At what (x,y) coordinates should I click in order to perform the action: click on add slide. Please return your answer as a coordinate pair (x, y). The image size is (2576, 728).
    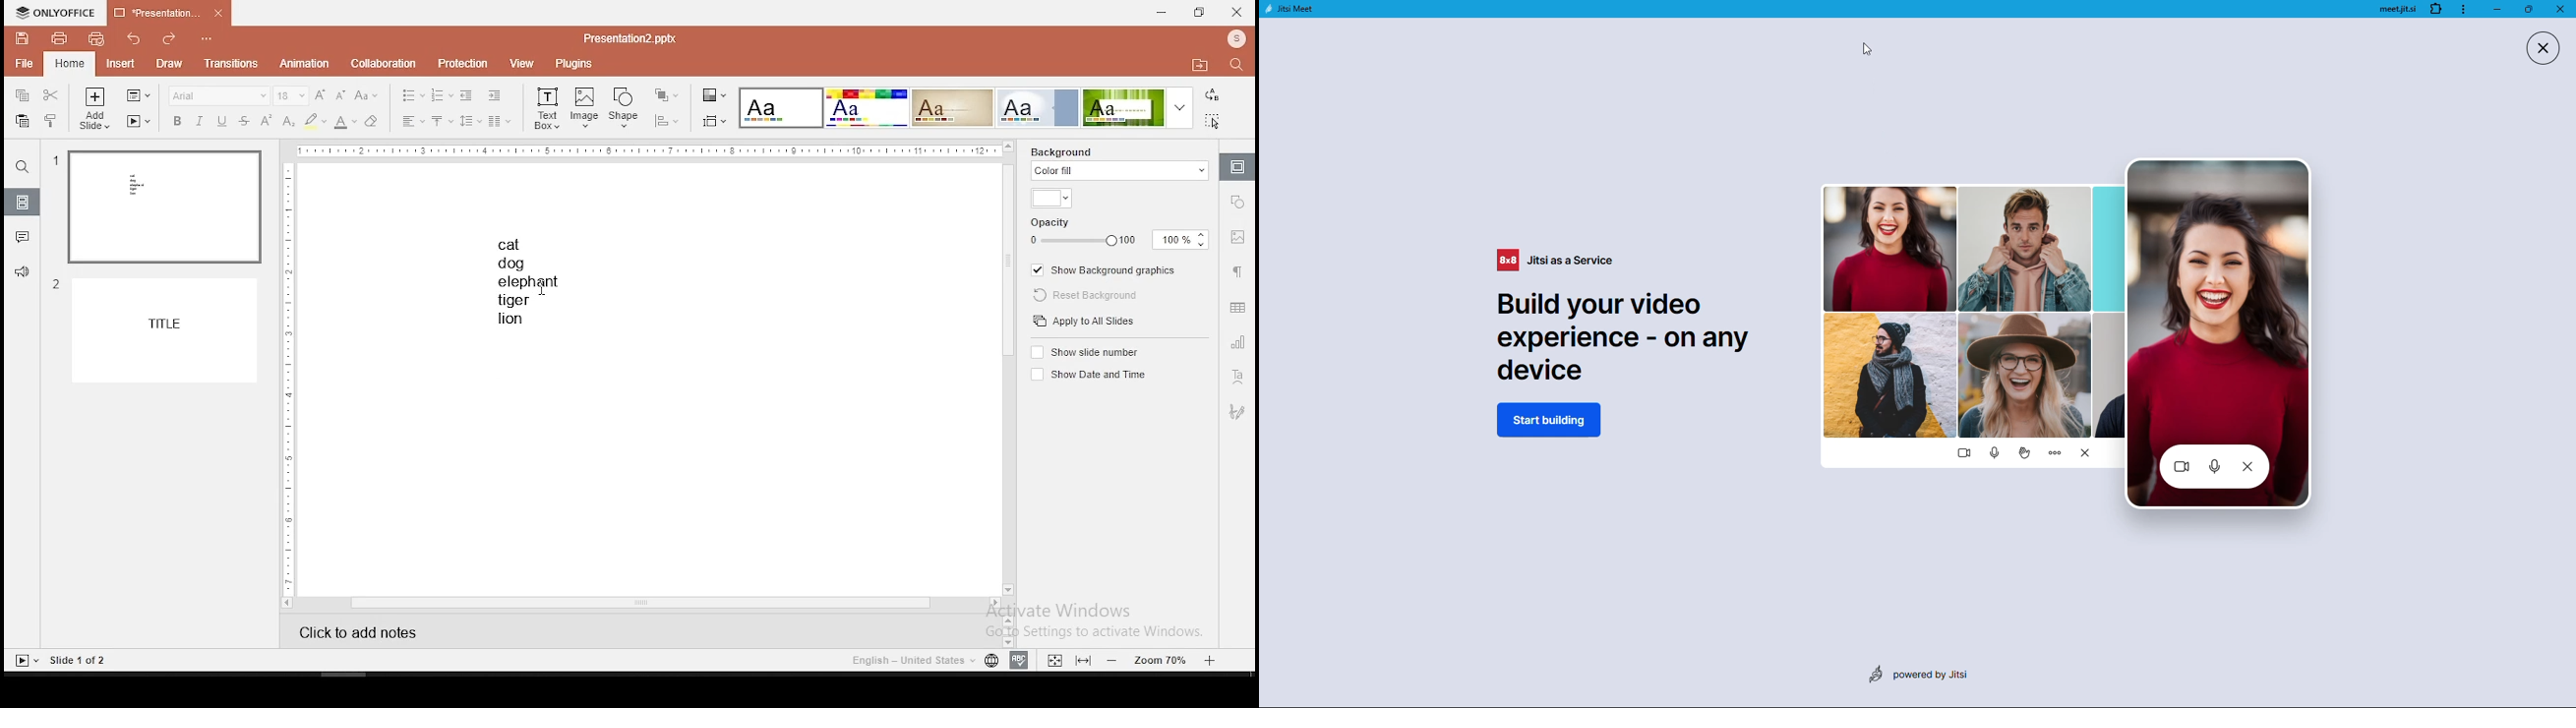
    Looking at the image, I should click on (92, 108).